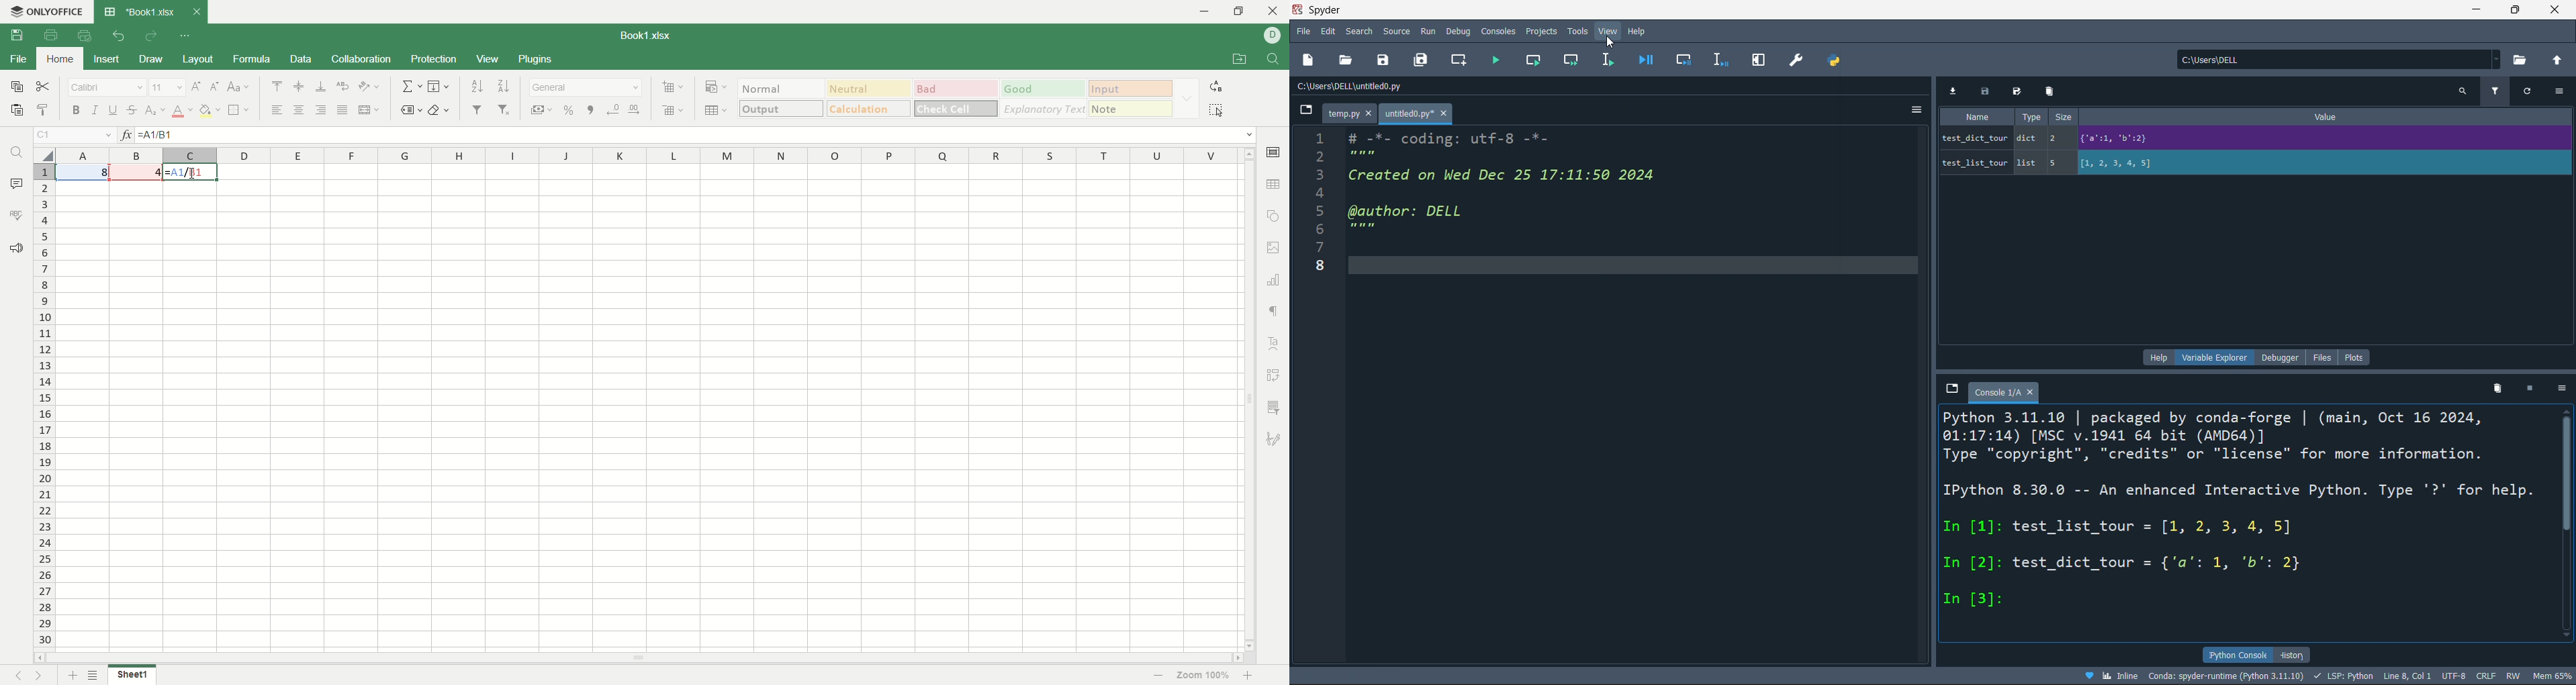 This screenshot has height=700, width=2576. What do you see at coordinates (1273, 151) in the screenshot?
I see `cell settings` at bounding box center [1273, 151].